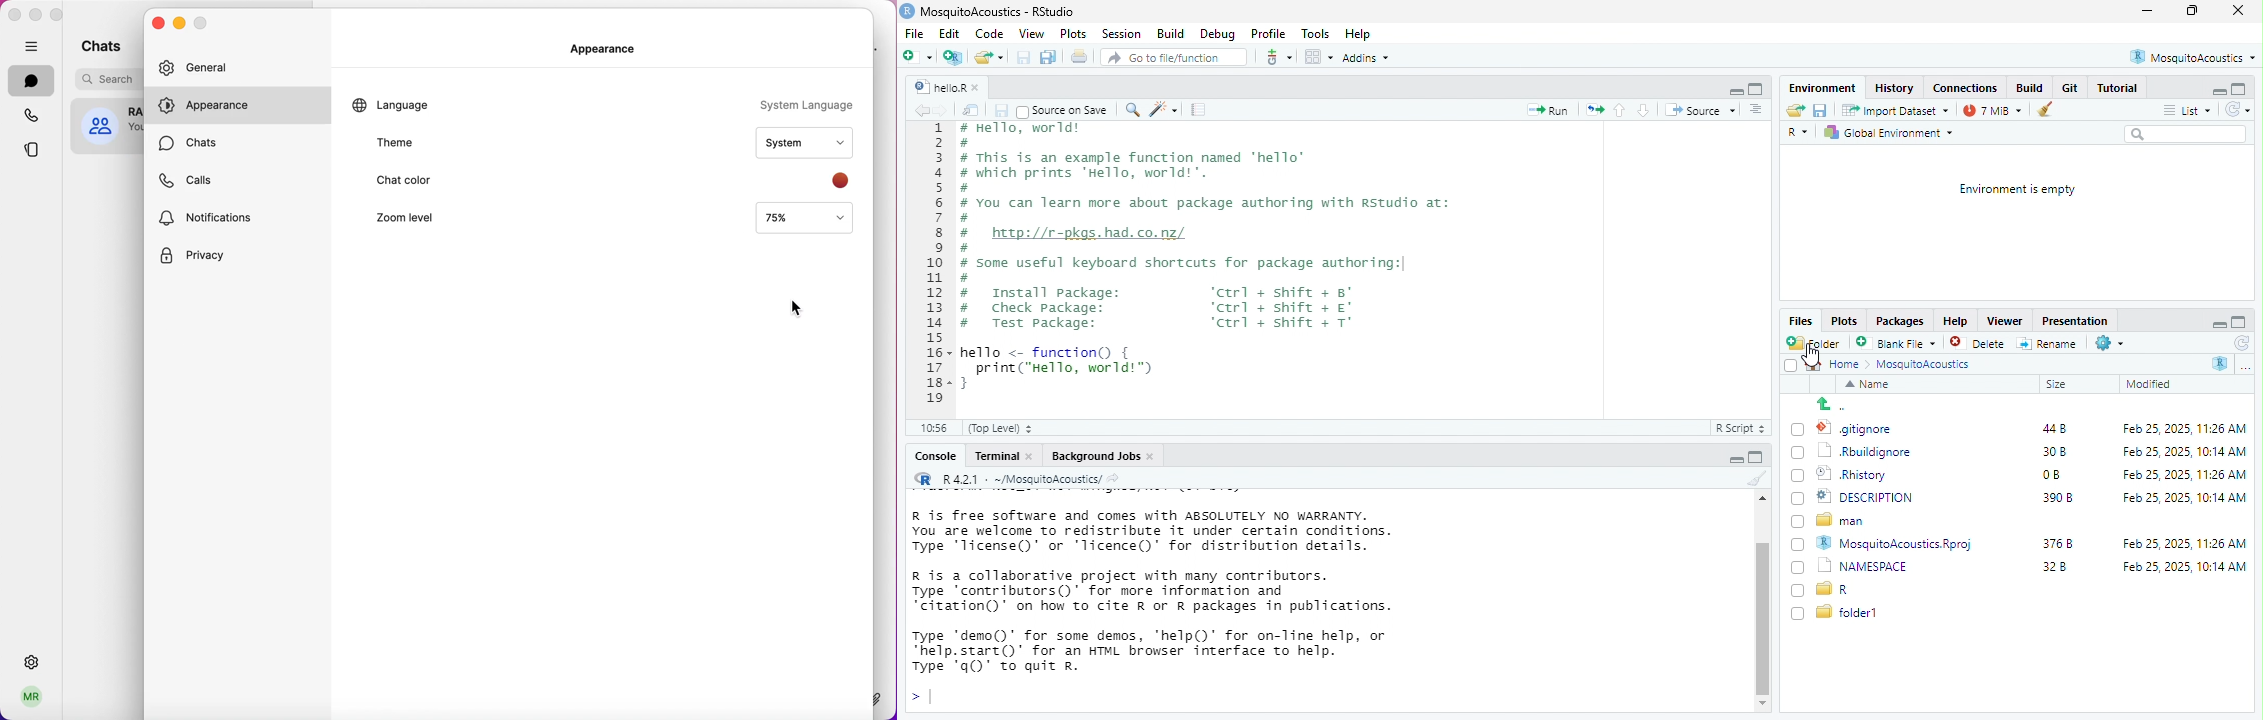  What do you see at coordinates (1797, 478) in the screenshot?
I see `checkbox` at bounding box center [1797, 478].